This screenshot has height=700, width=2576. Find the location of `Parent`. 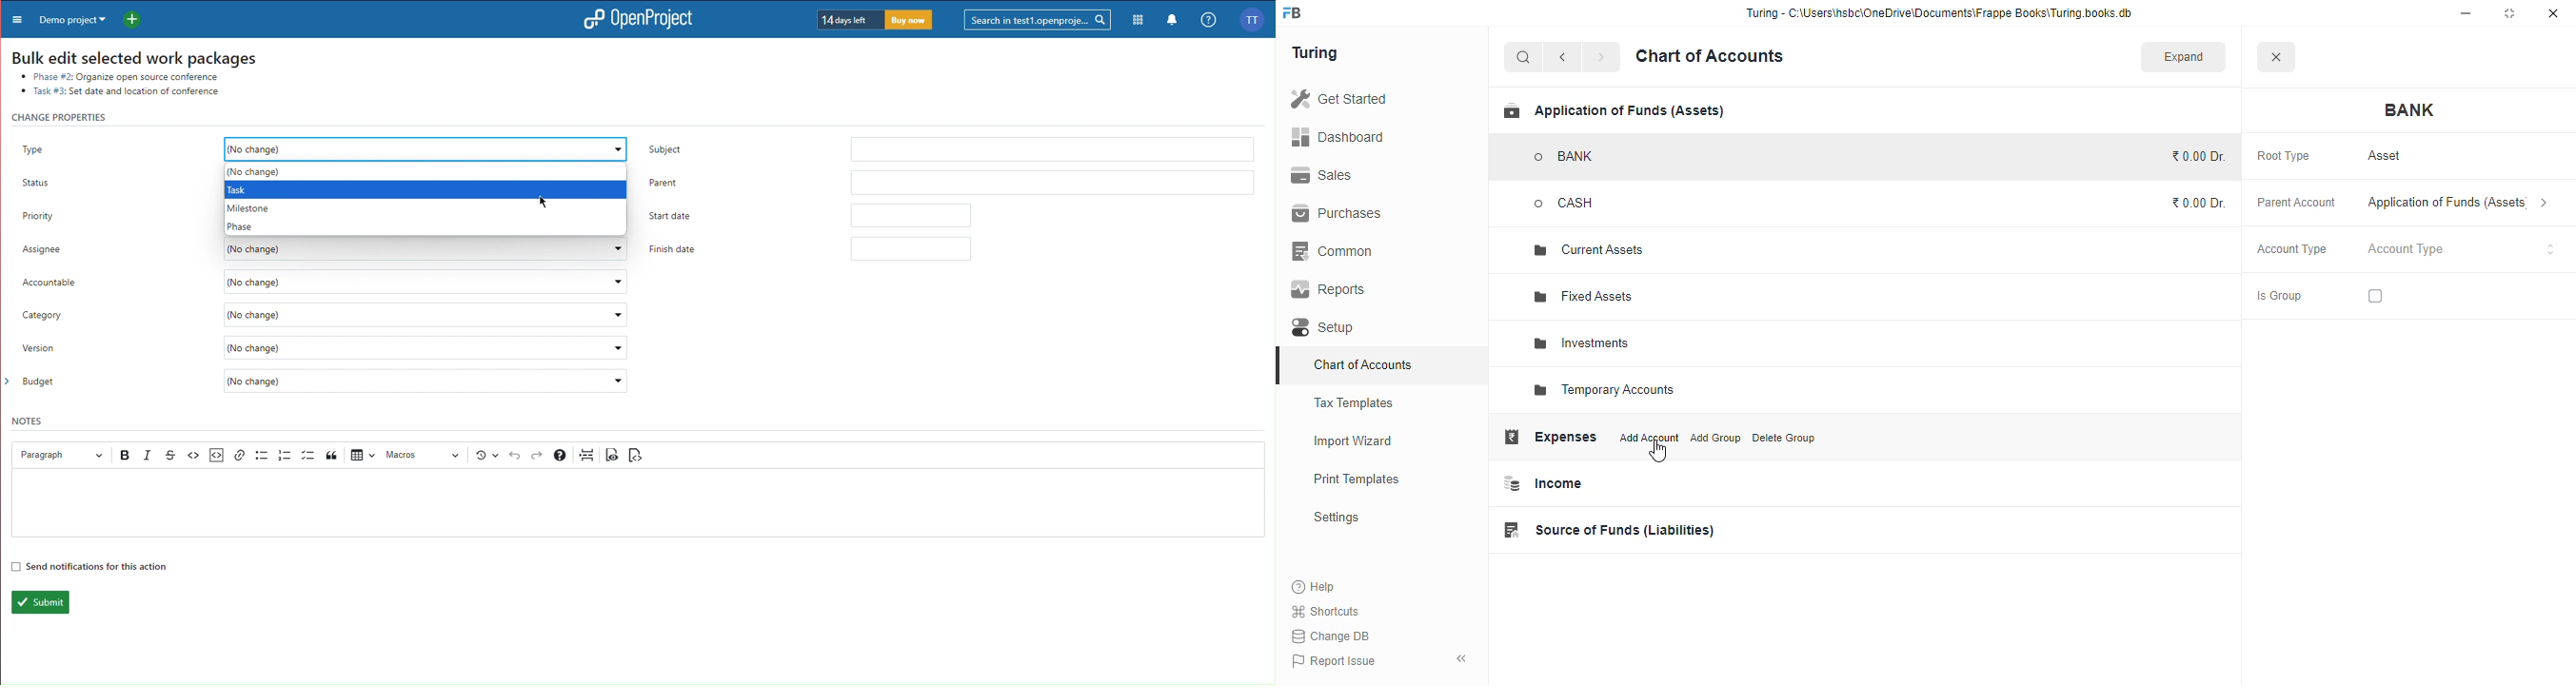

Parent is located at coordinates (952, 179).